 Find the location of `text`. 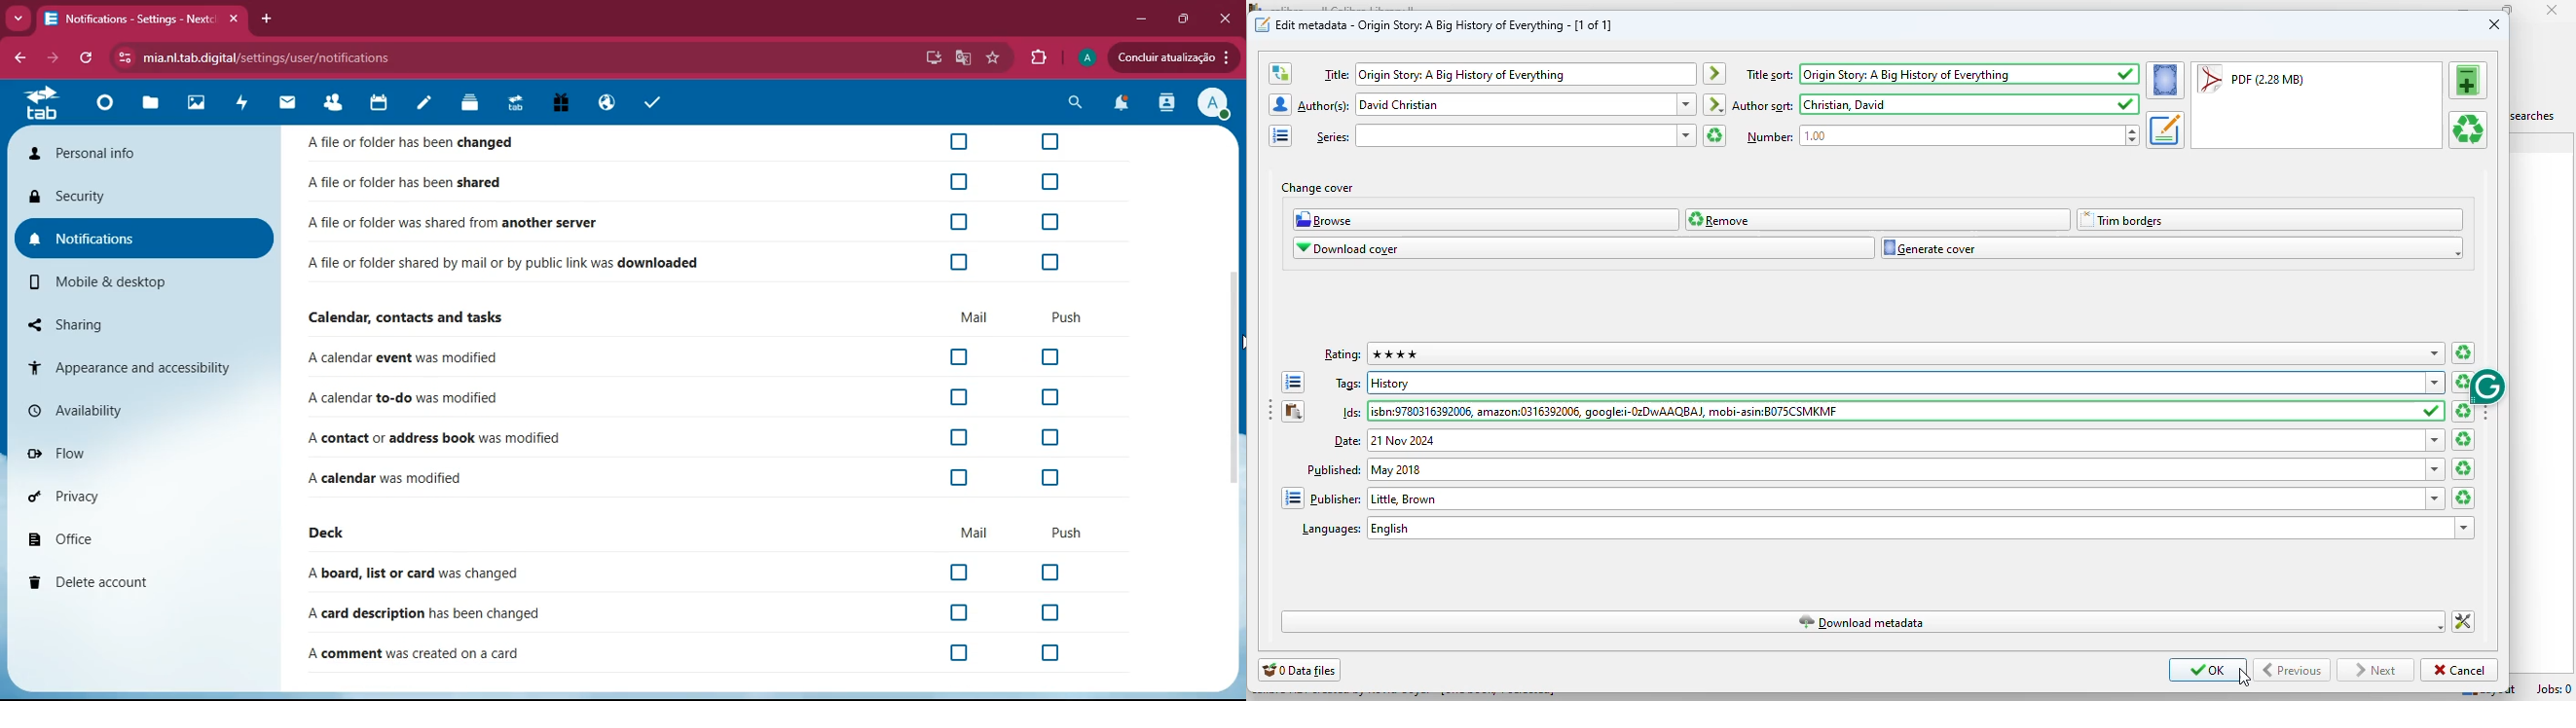

text is located at coordinates (1343, 355).